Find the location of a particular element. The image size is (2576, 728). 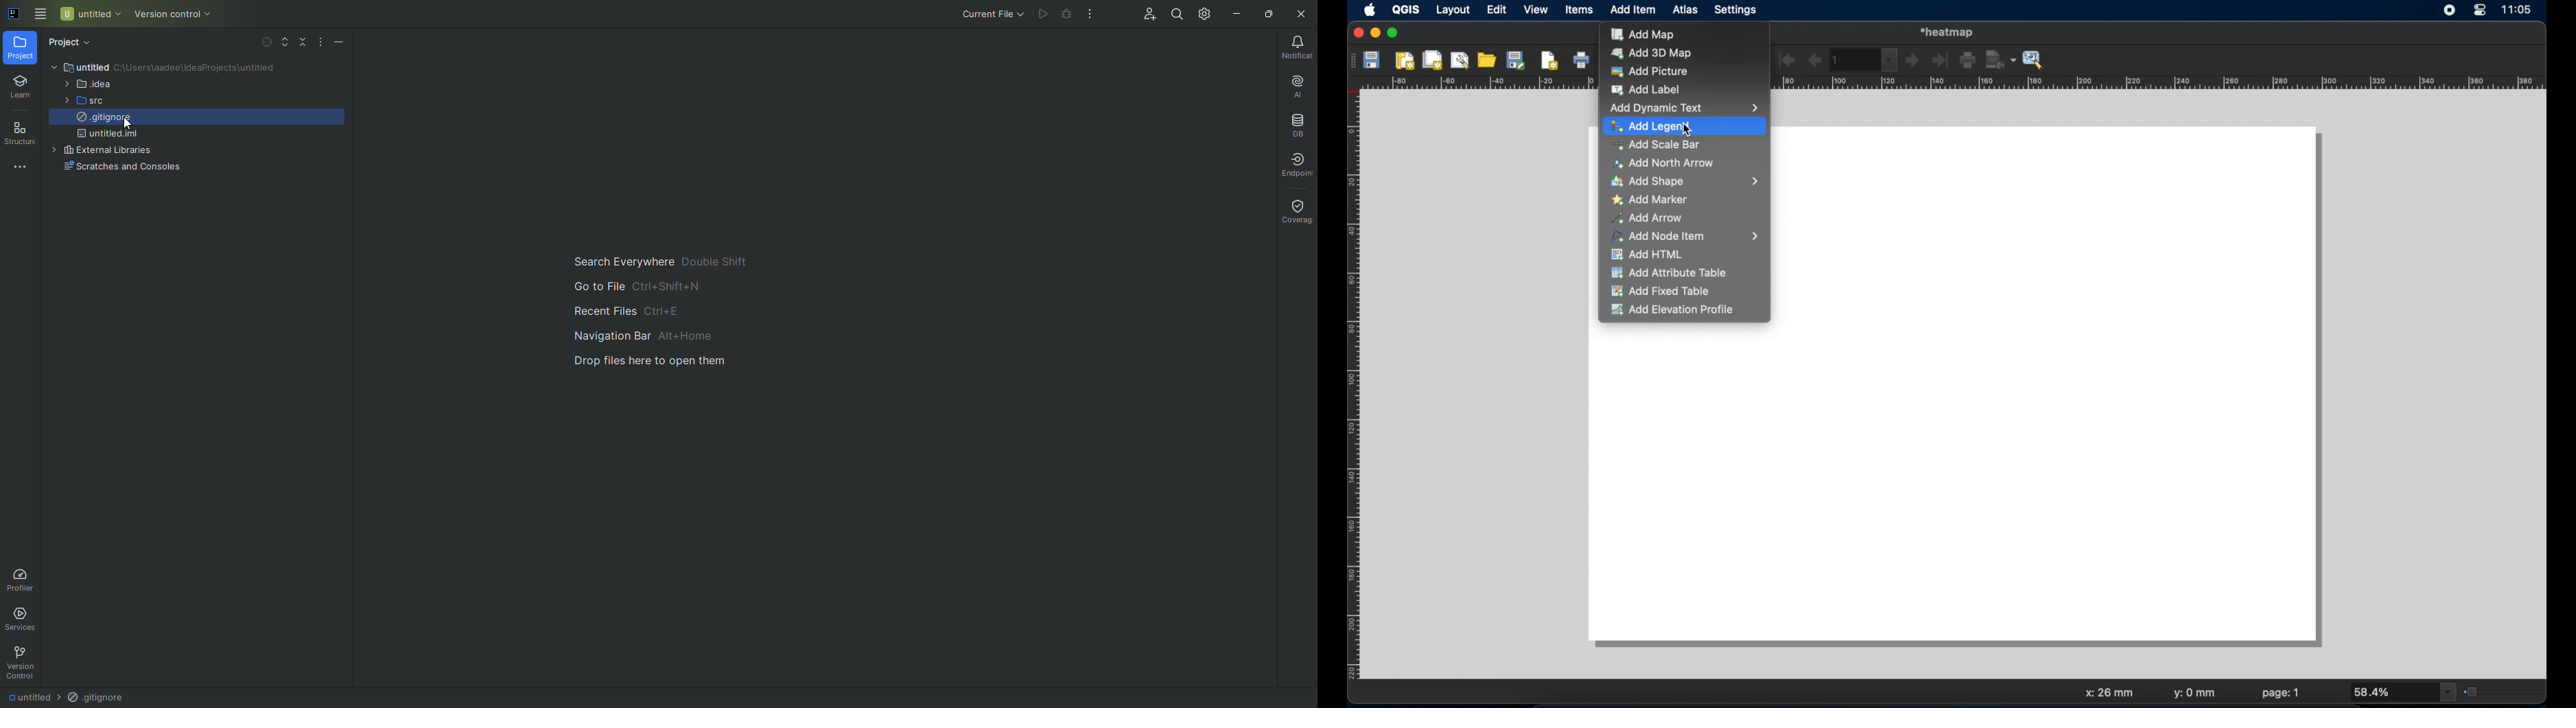

x: 26mm is located at coordinates (2108, 693).